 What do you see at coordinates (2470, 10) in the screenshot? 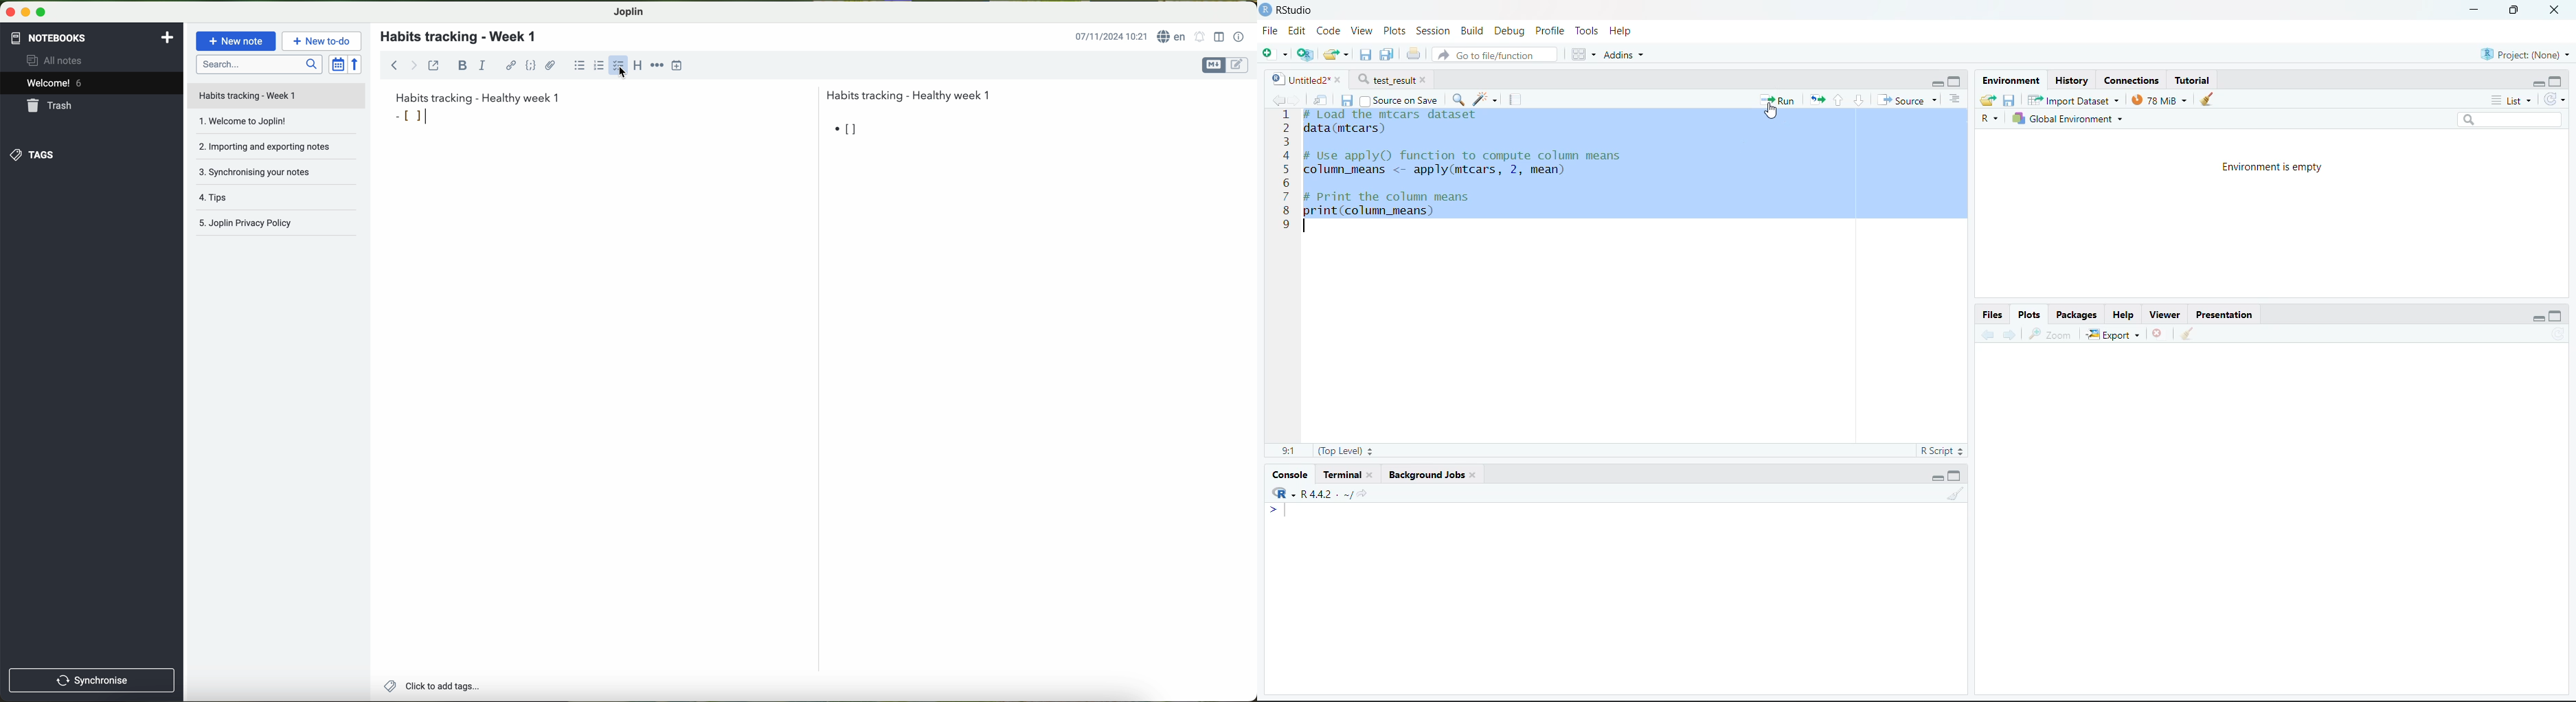
I see `Minimize` at bounding box center [2470, 10].